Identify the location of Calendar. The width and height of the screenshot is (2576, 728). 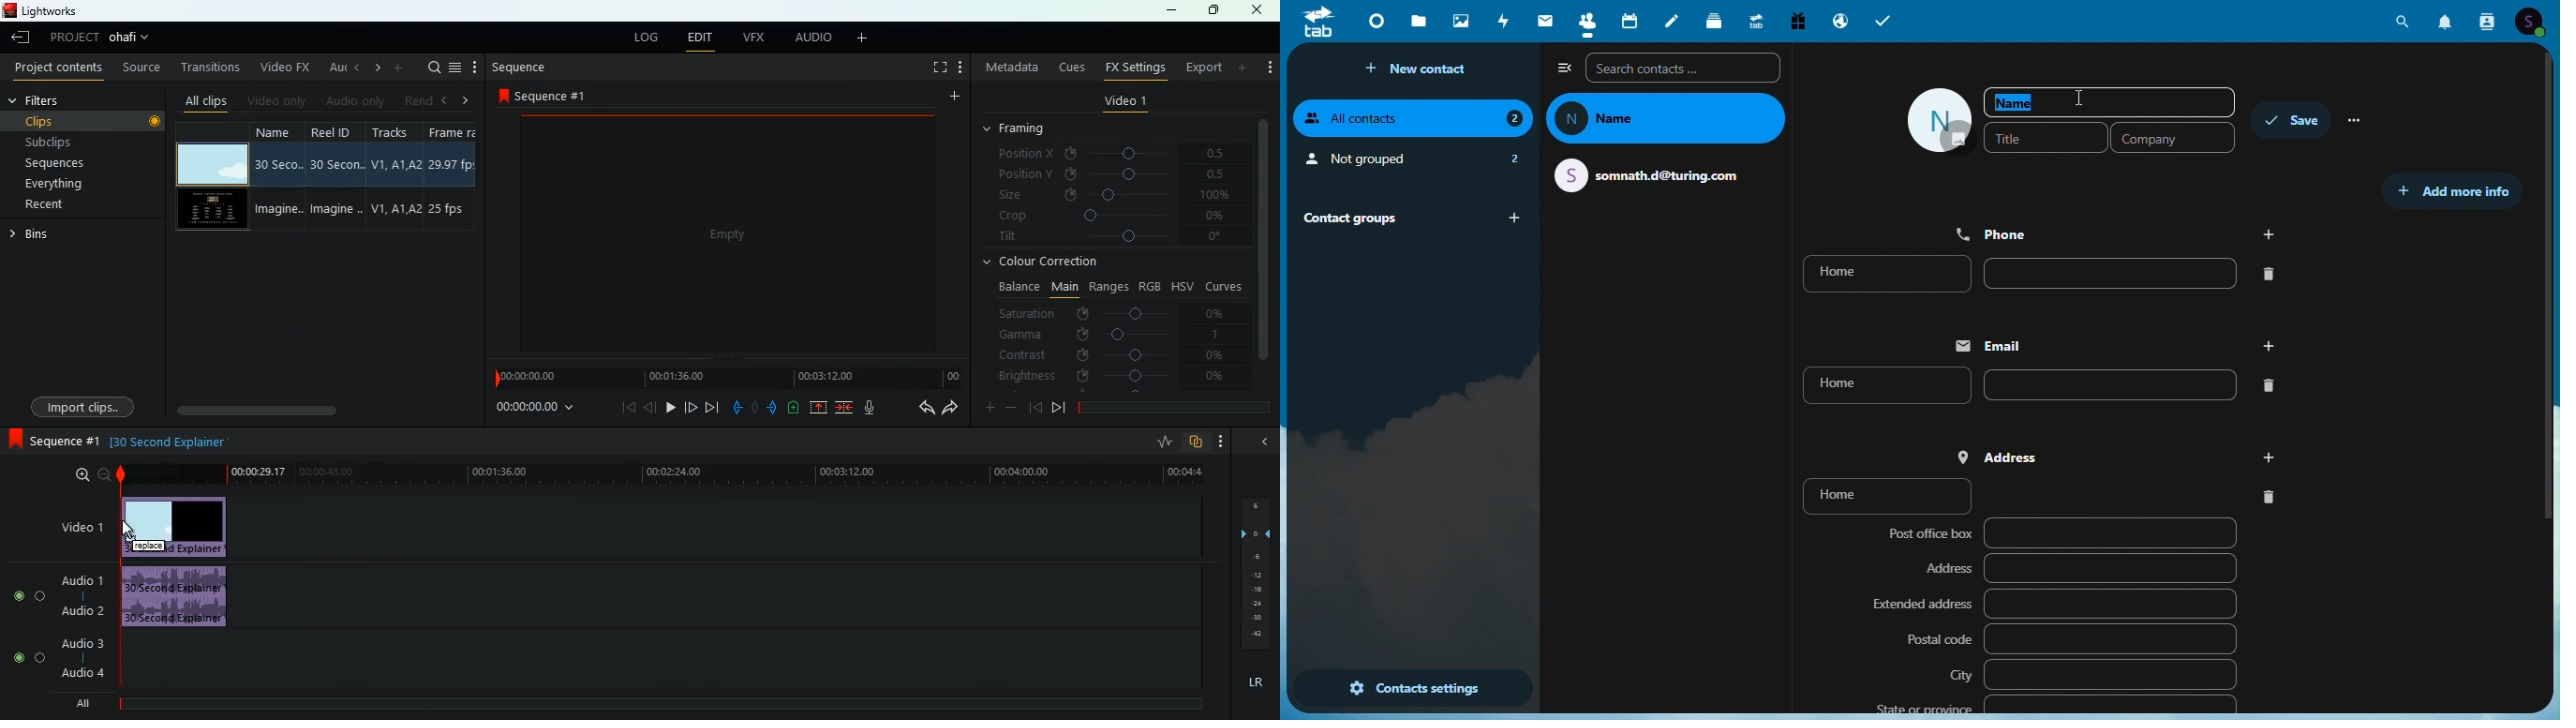
(1629, 22).